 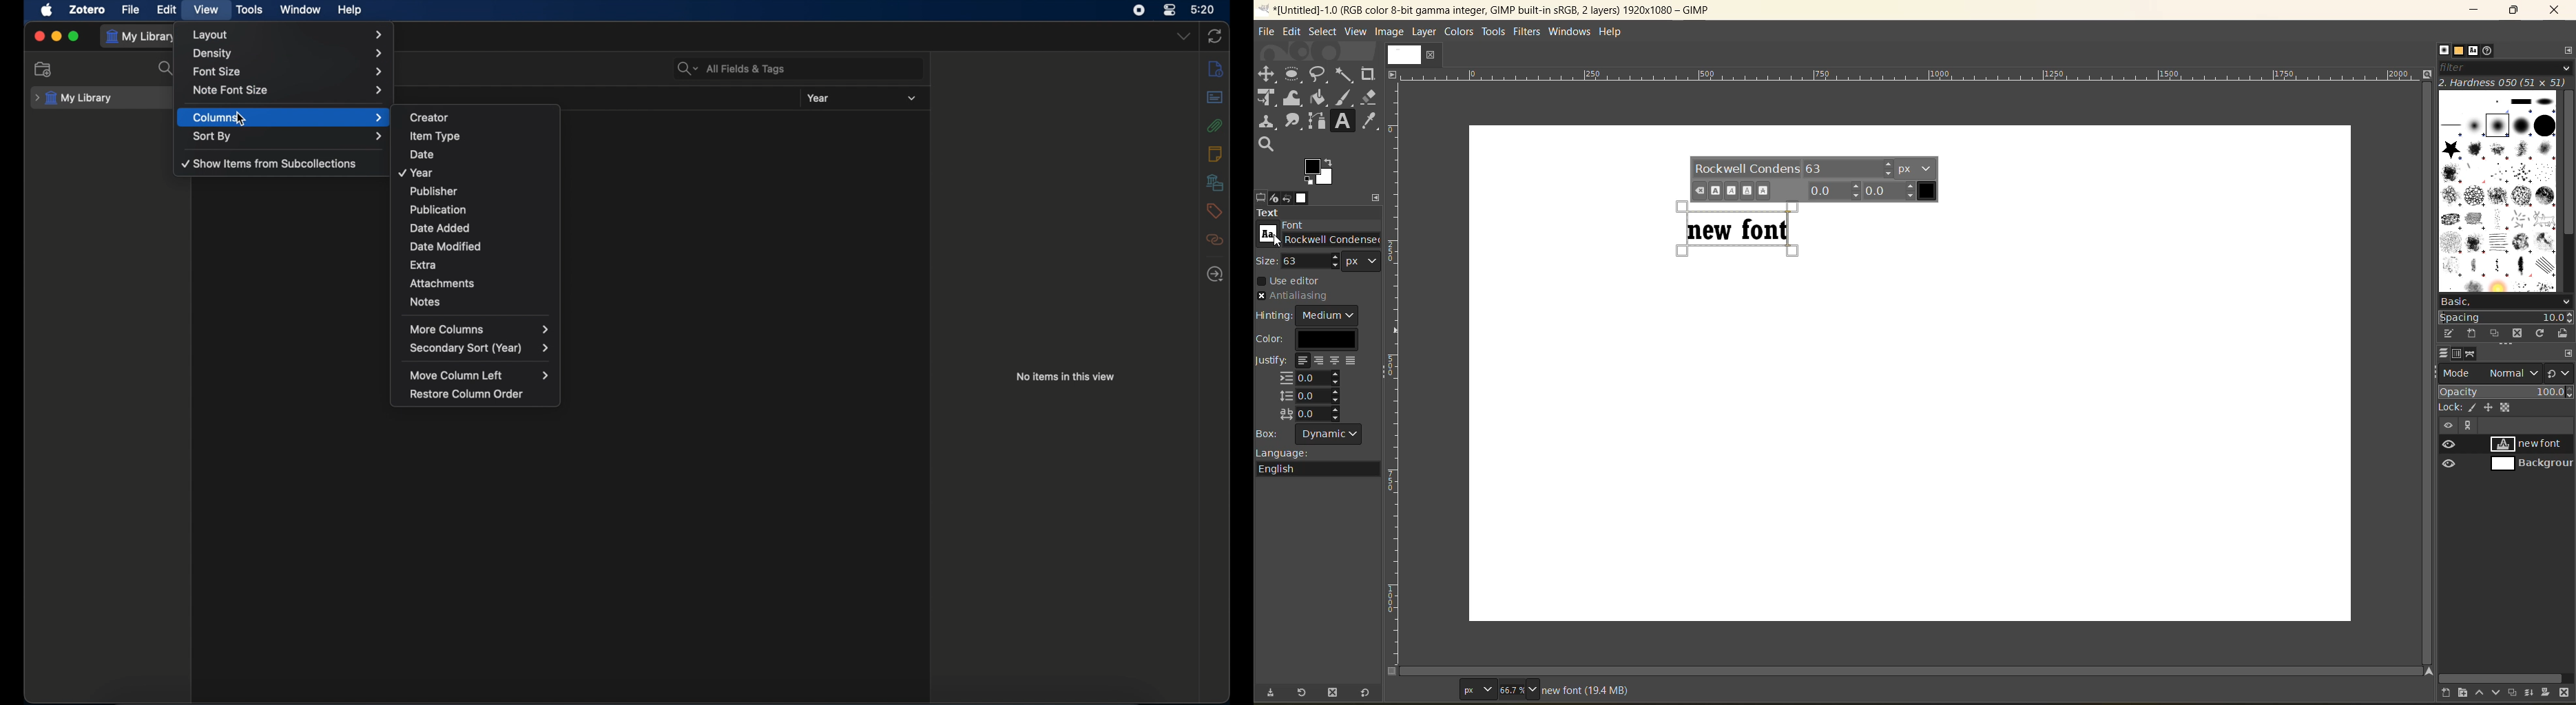 I want to click on font size, so click(x=289, y=70).